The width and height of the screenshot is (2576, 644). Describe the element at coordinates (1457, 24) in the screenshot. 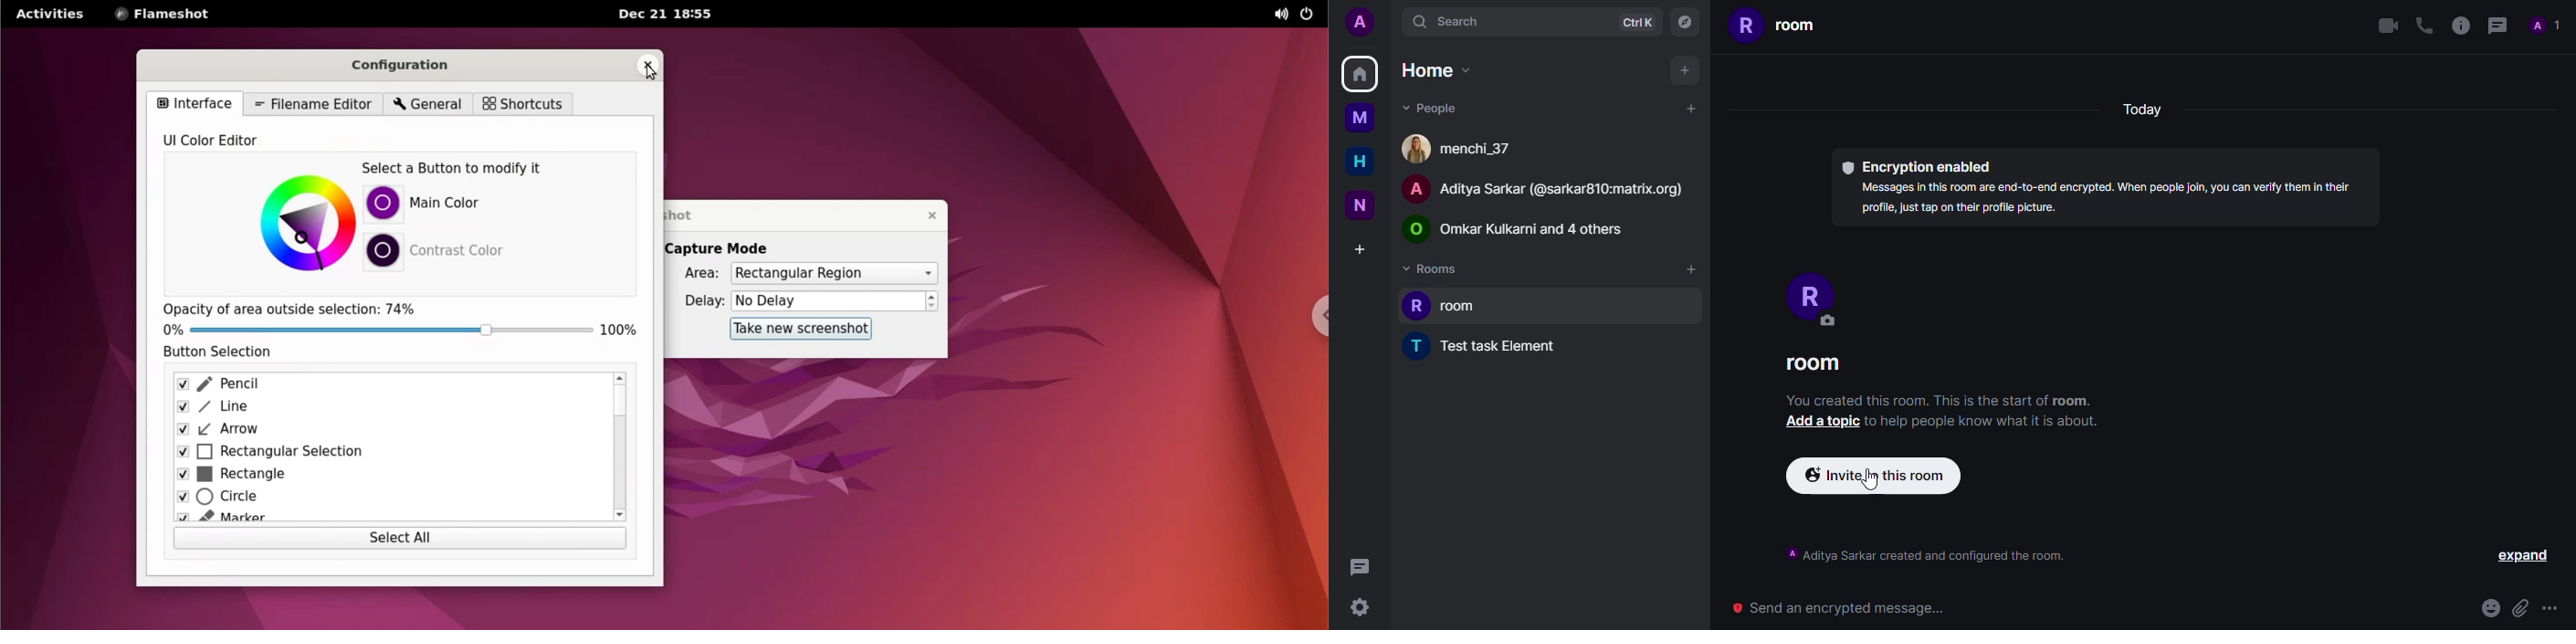

I see `search` at that location.